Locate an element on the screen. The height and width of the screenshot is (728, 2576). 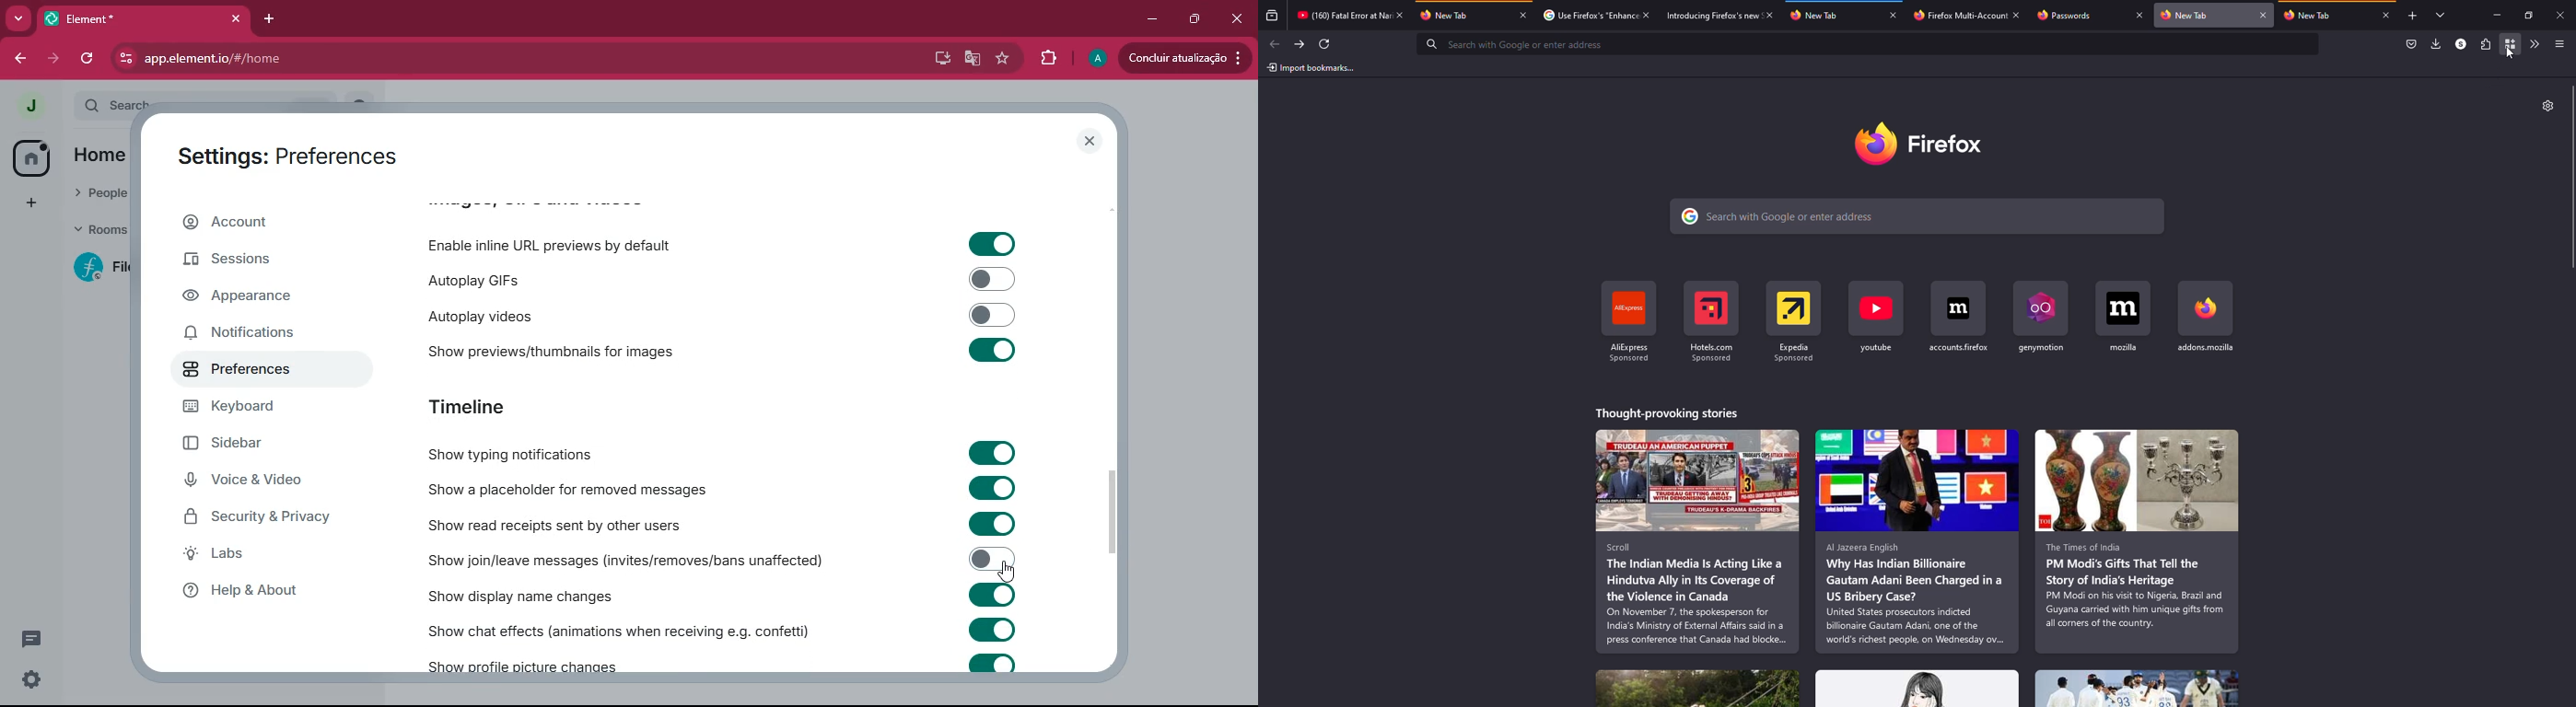
sessions is located at coordinates (257, 261).